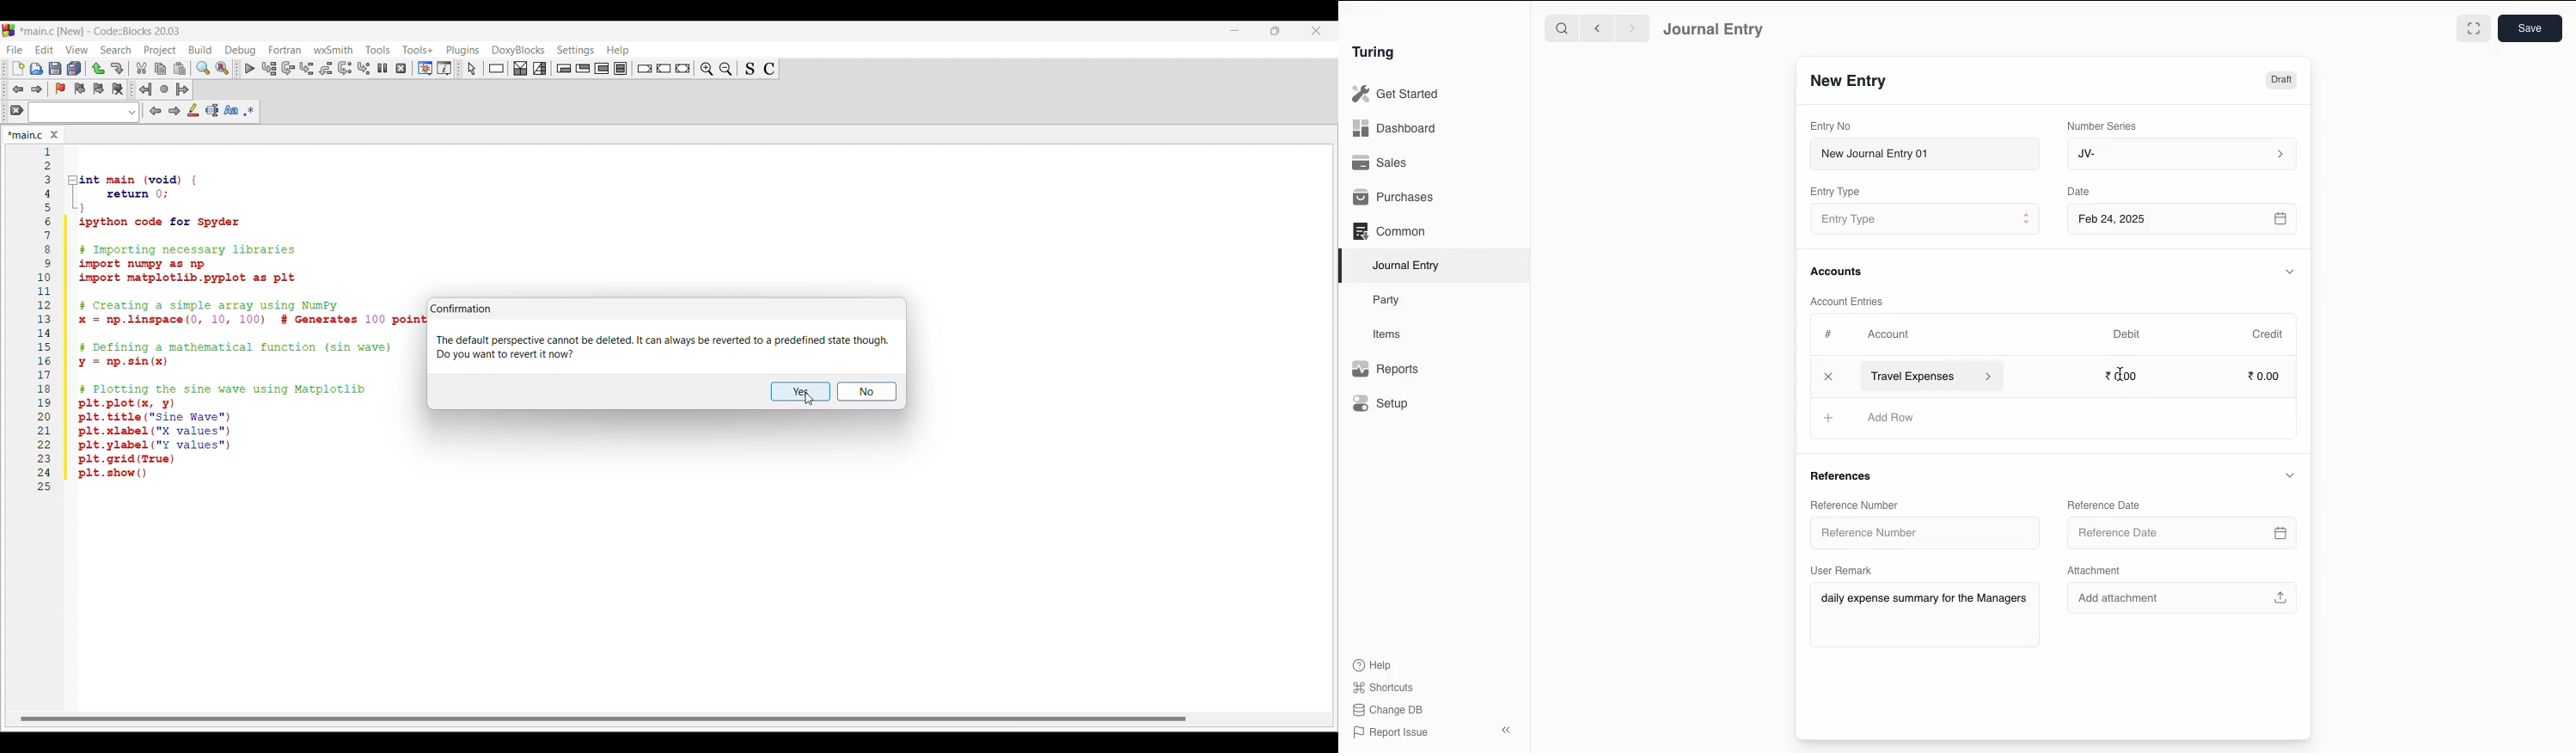 The height and width of the screenshot is (756, 2576). I want to click on Accounts, so click(1838, 272).